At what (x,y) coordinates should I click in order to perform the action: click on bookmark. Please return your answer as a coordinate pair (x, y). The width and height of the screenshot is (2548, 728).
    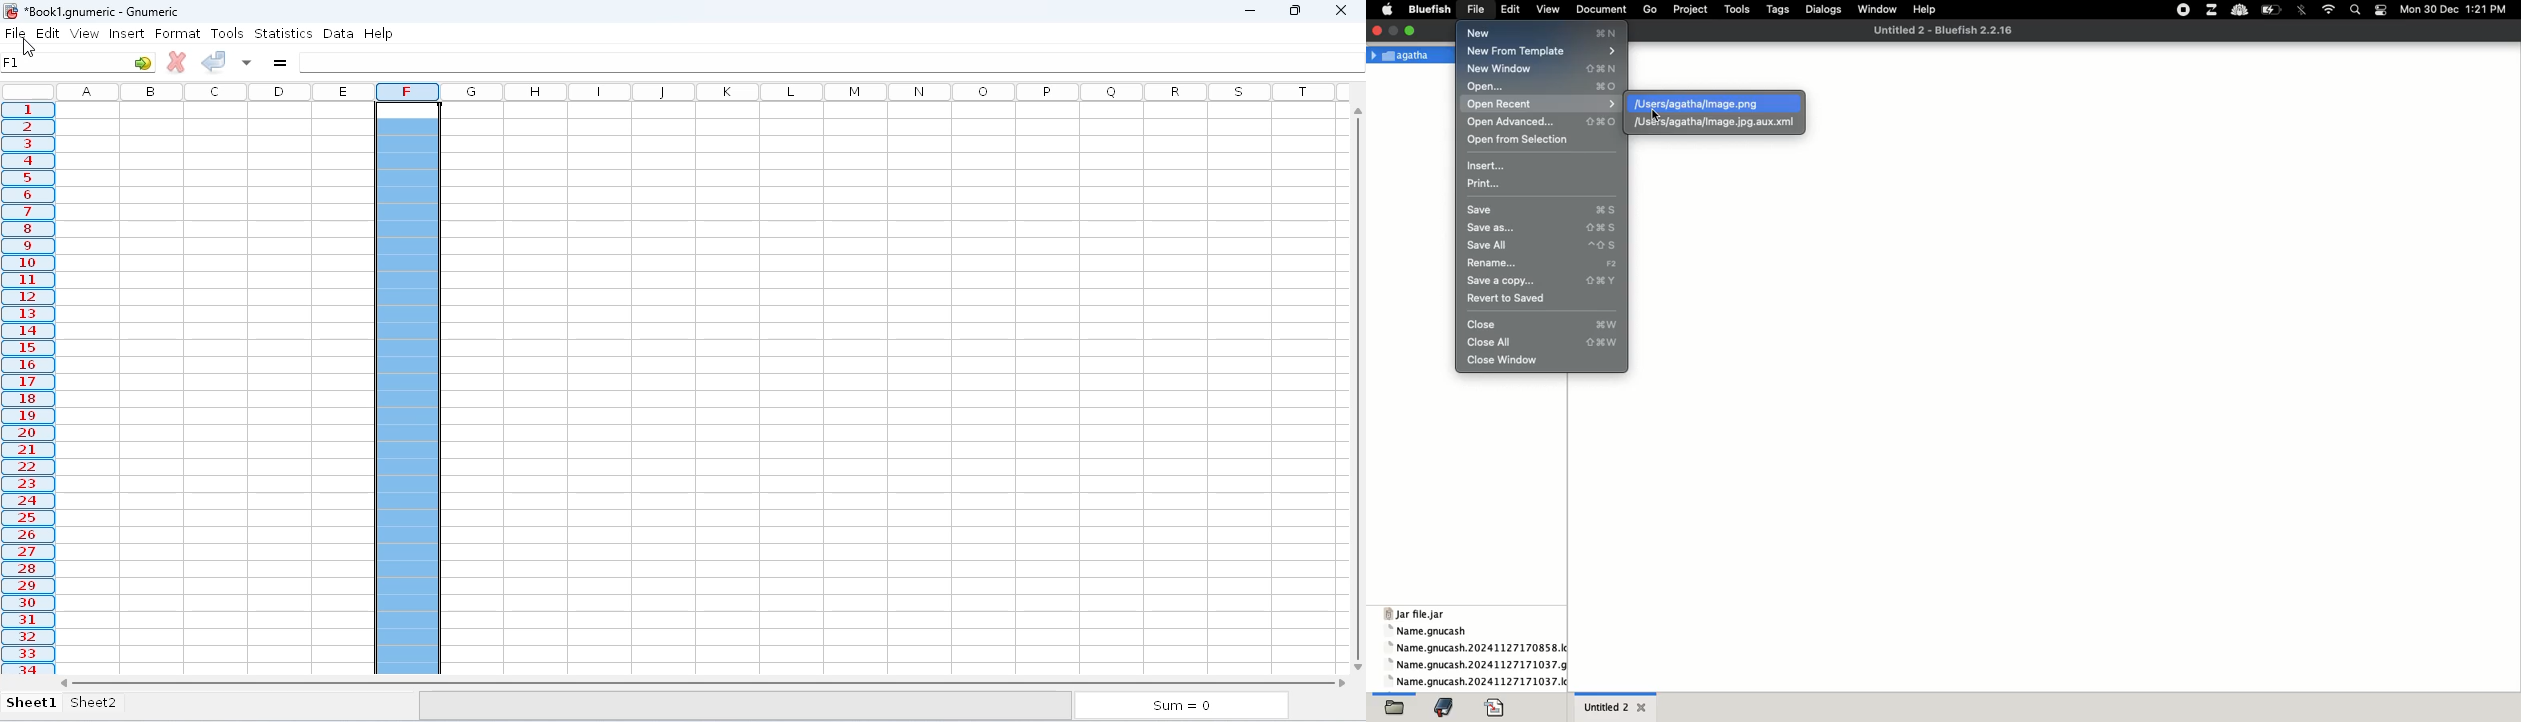
    Looking at the image, I should click on (1443, 705).